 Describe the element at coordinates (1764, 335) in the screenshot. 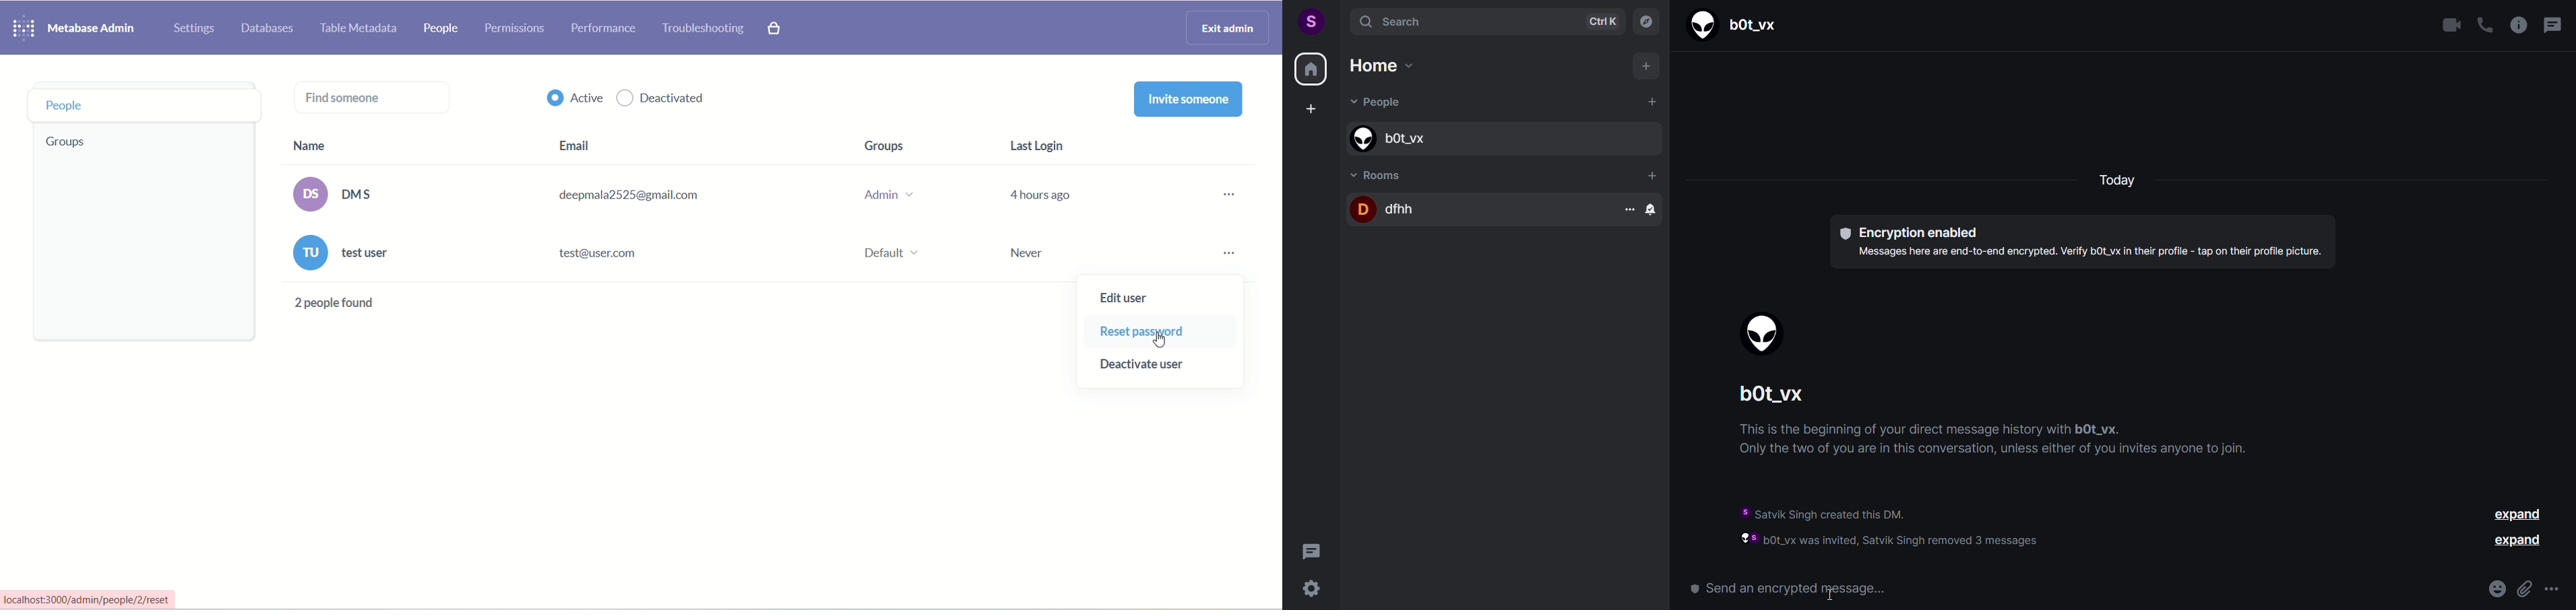

I see `display picture` at that location.